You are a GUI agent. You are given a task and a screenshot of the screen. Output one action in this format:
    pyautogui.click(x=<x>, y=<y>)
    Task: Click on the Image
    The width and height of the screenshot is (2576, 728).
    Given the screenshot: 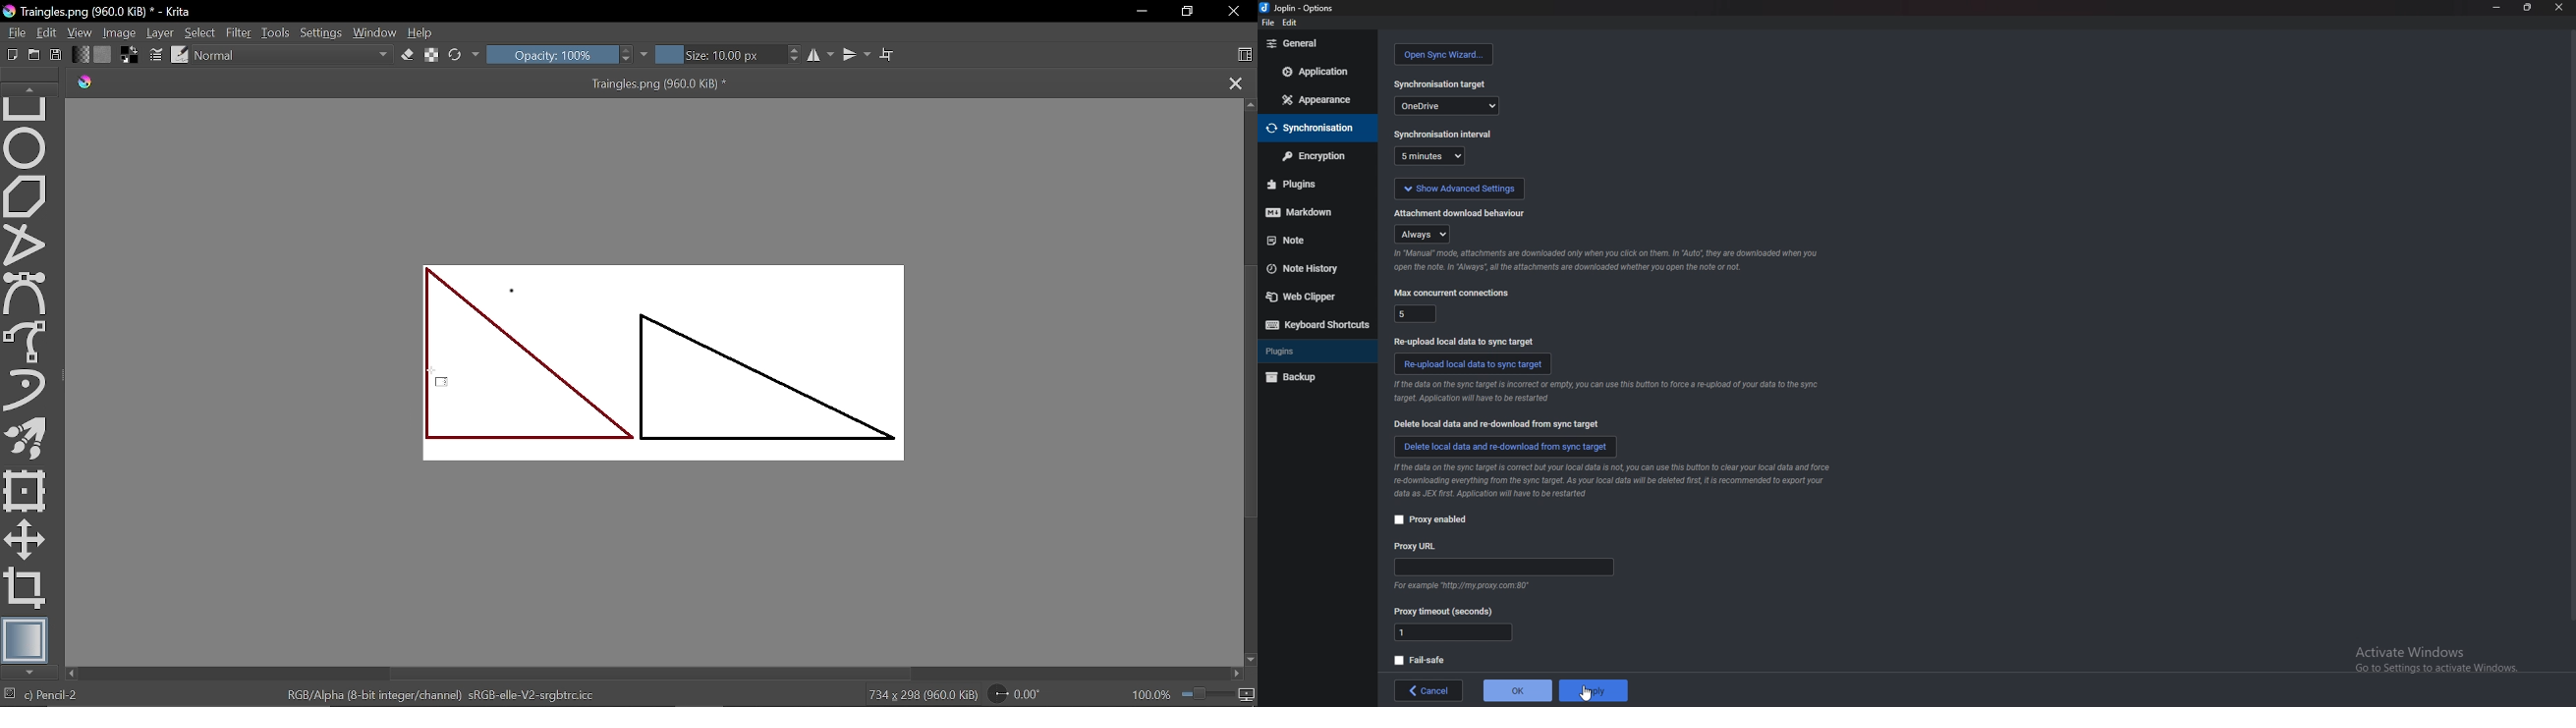 What is the action you would take?
    pyautogui.click(x=119, y=32)
    